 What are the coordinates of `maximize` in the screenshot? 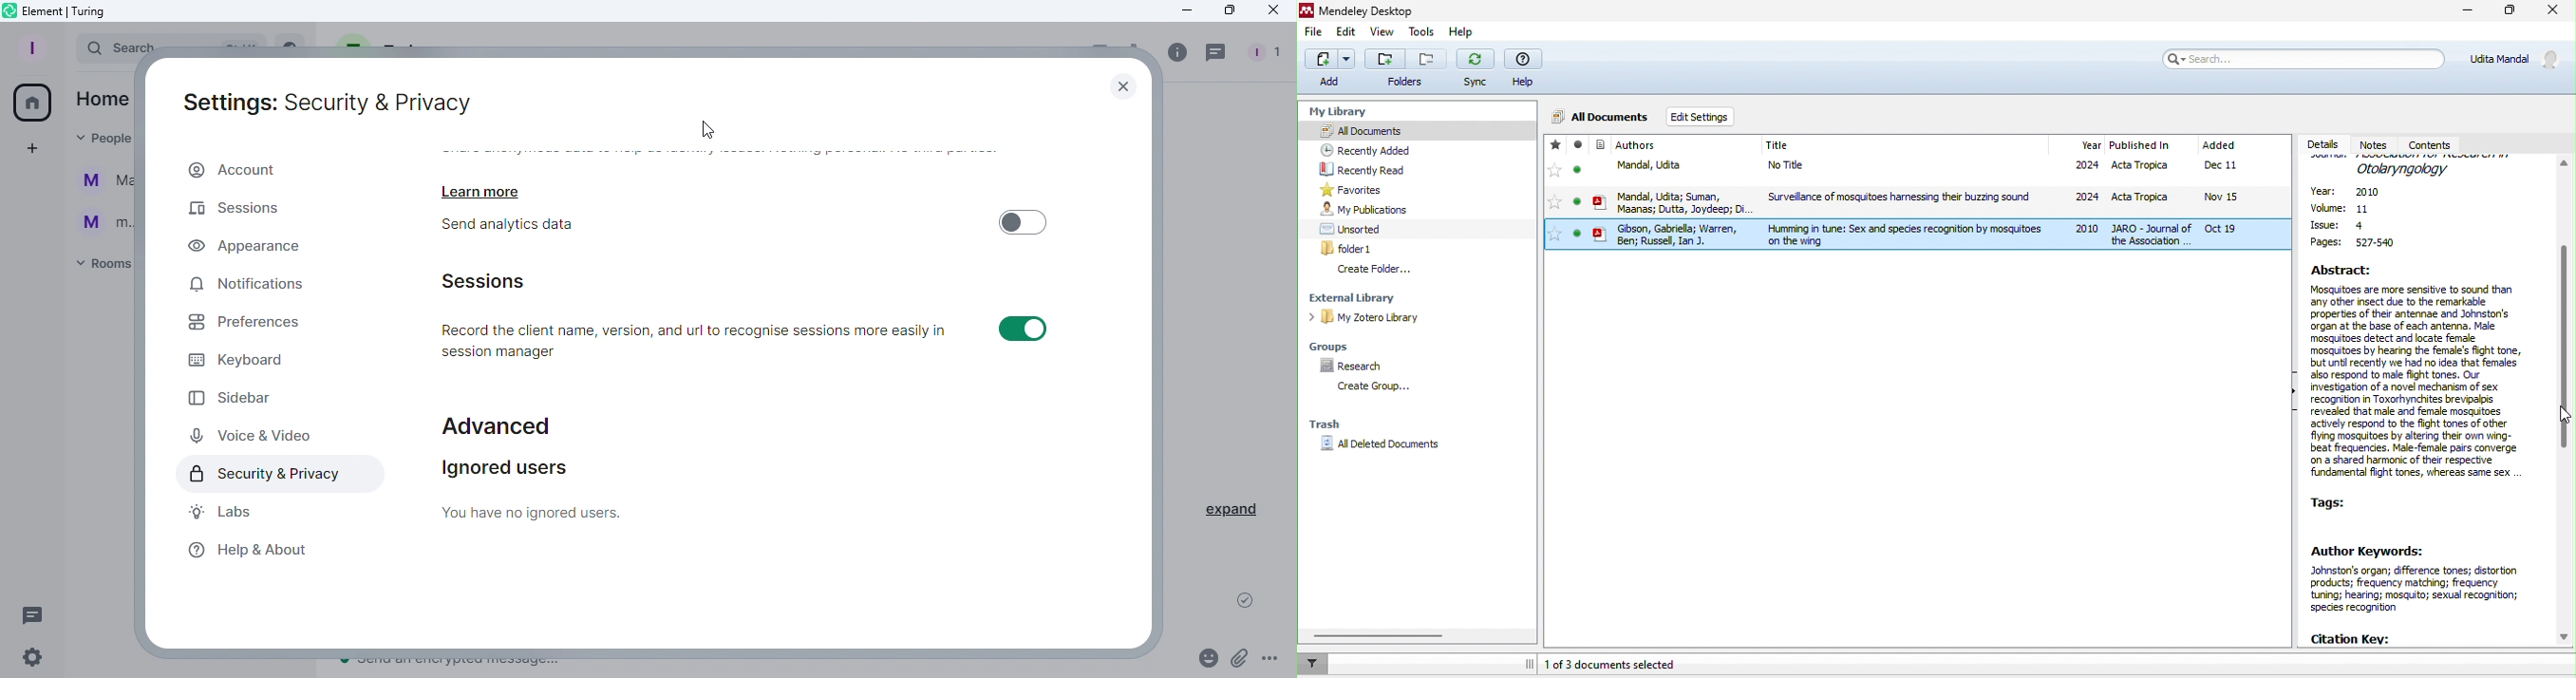 It's located at (2510, 13).